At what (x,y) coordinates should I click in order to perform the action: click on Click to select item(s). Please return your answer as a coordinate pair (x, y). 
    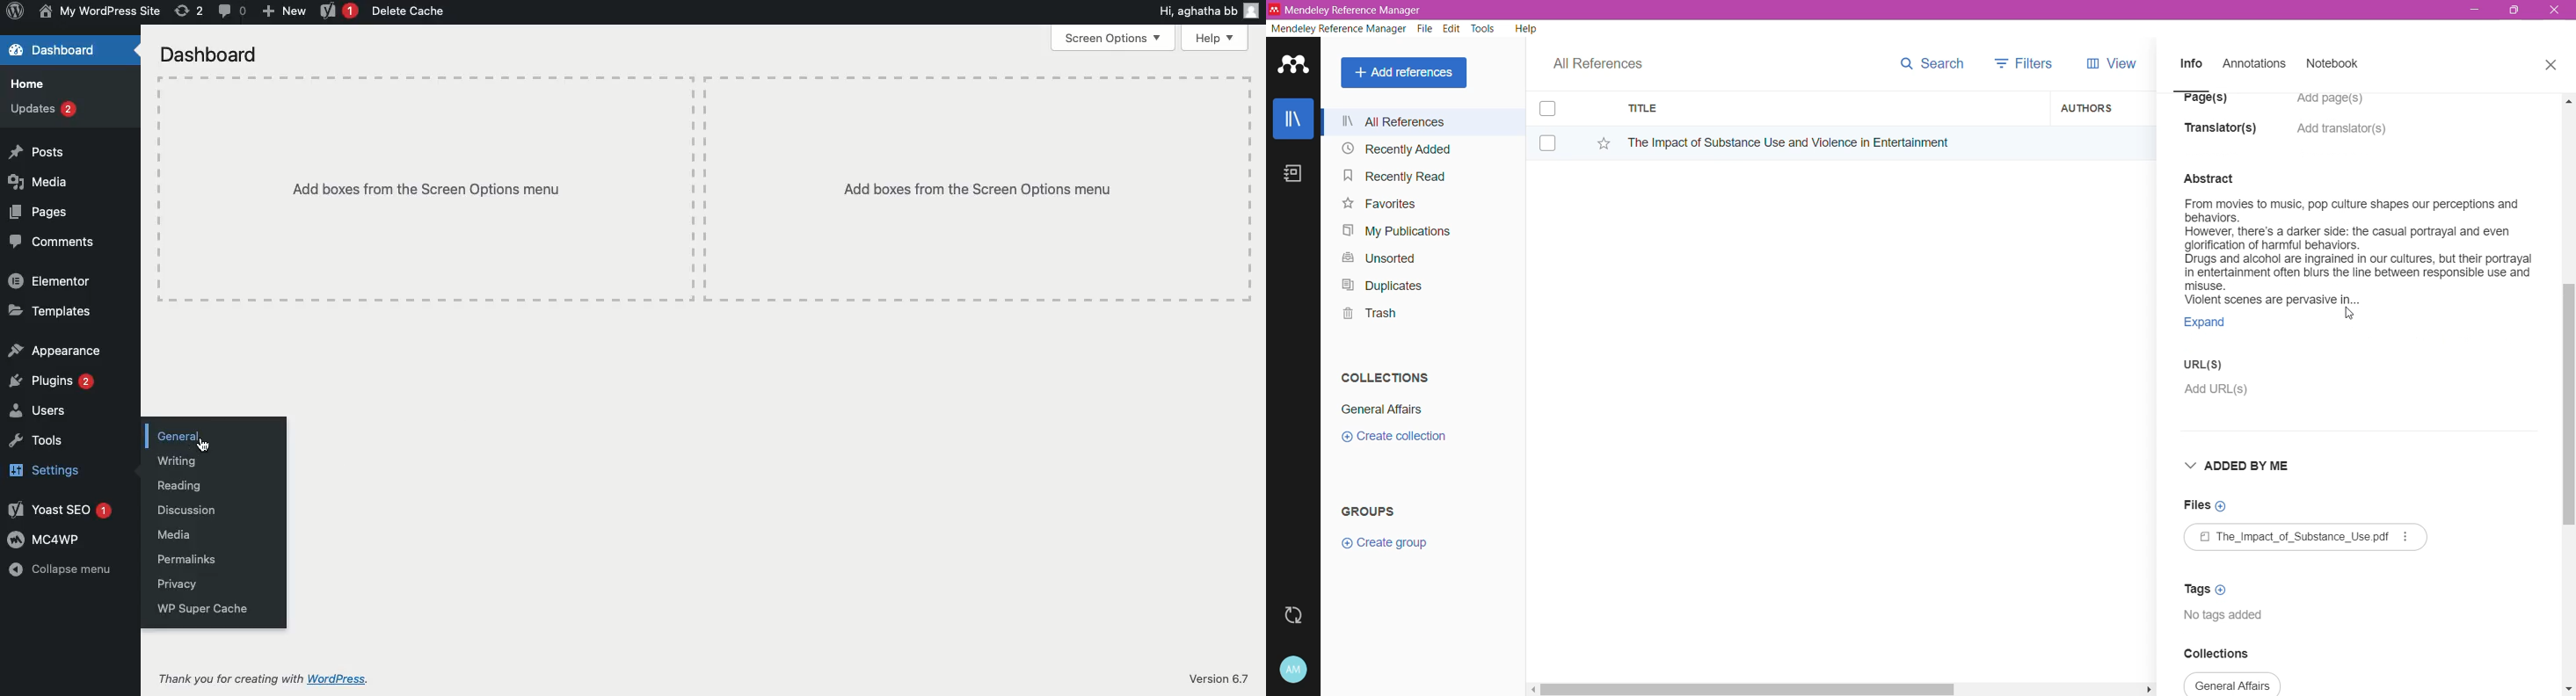
    Looking at the image, I should click on (1555, 125).